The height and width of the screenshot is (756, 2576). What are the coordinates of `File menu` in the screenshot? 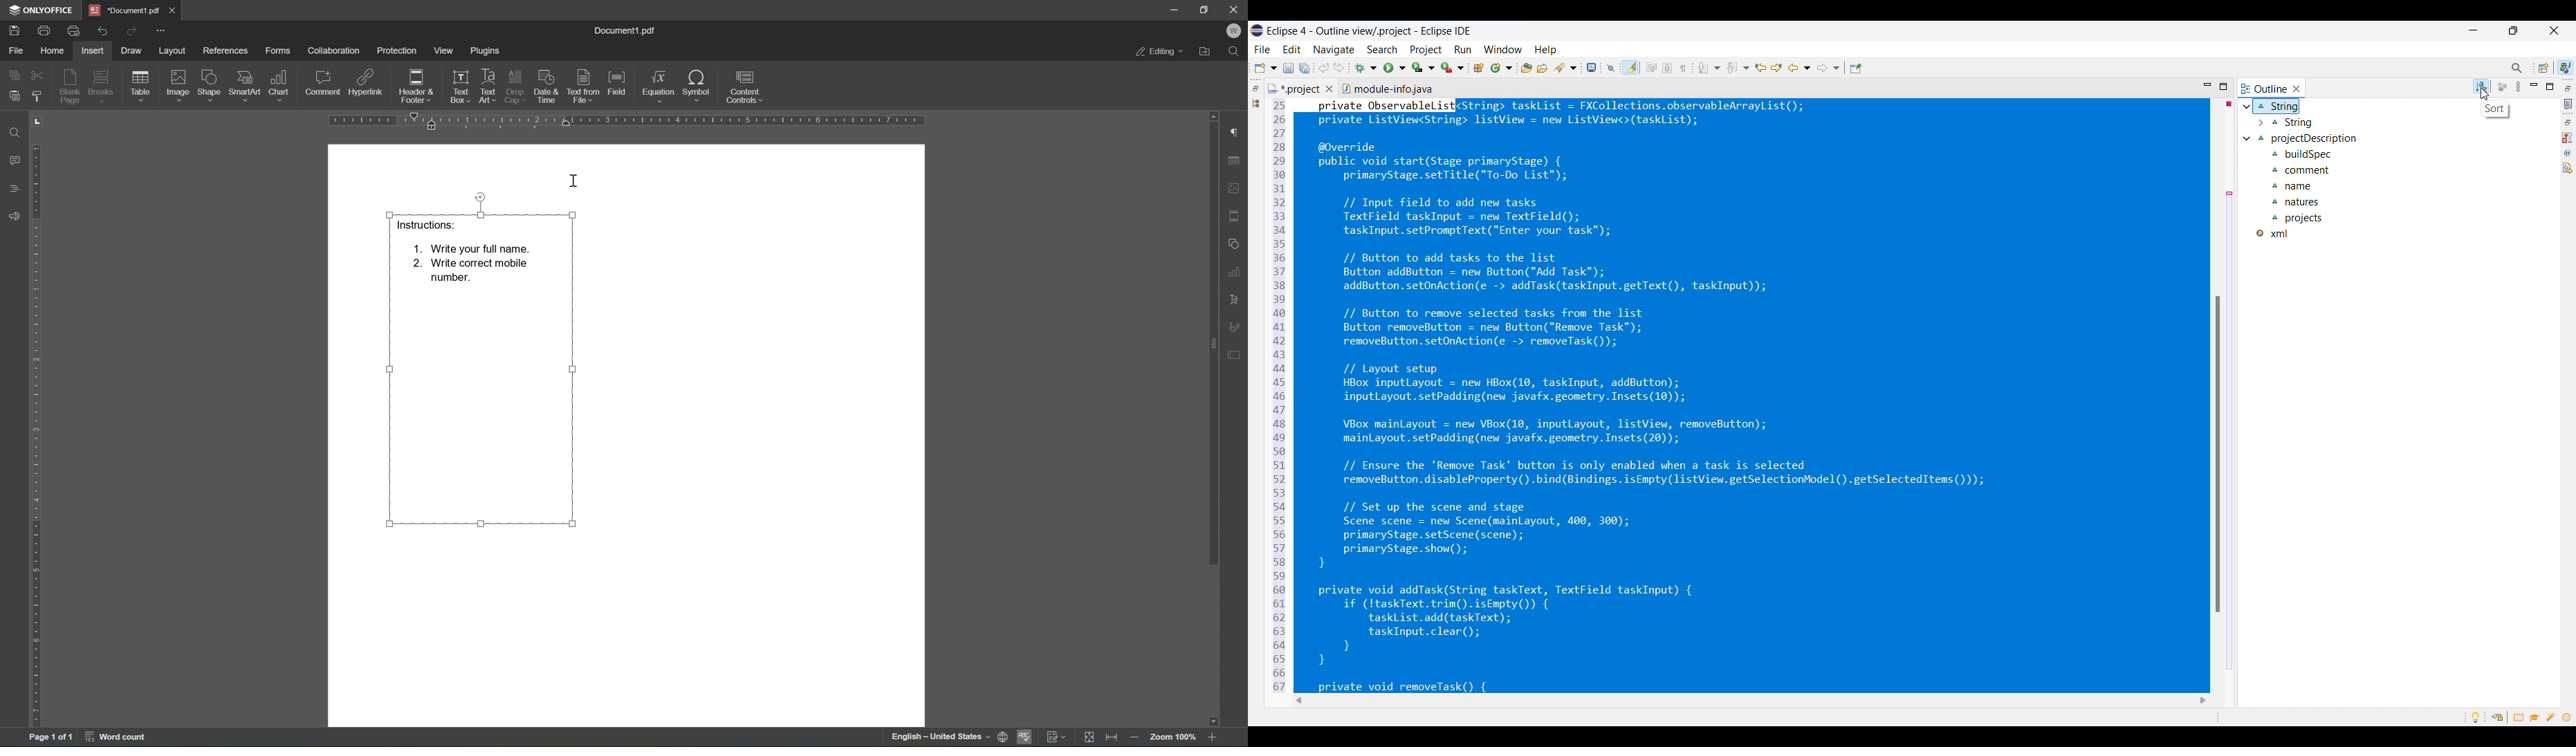 It's located at (1262, 50).